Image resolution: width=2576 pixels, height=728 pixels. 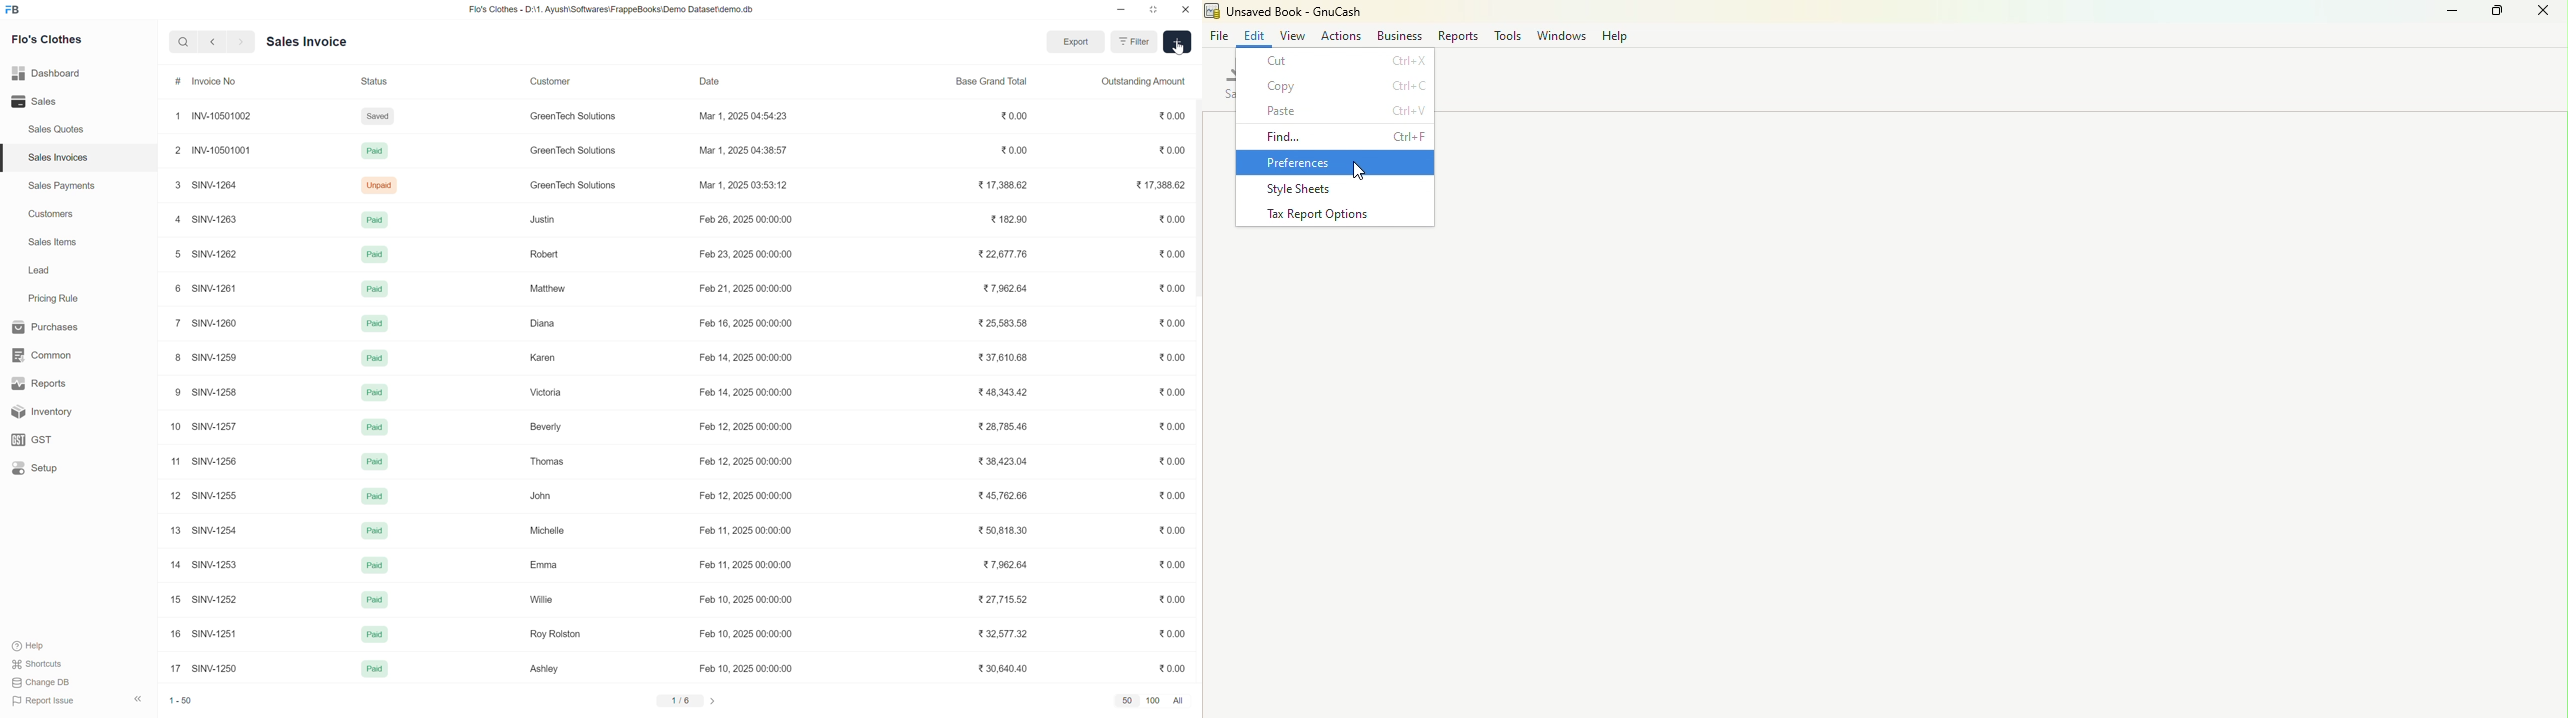 I want to click on Outstanding Amount, so click(x=1141, y=84).